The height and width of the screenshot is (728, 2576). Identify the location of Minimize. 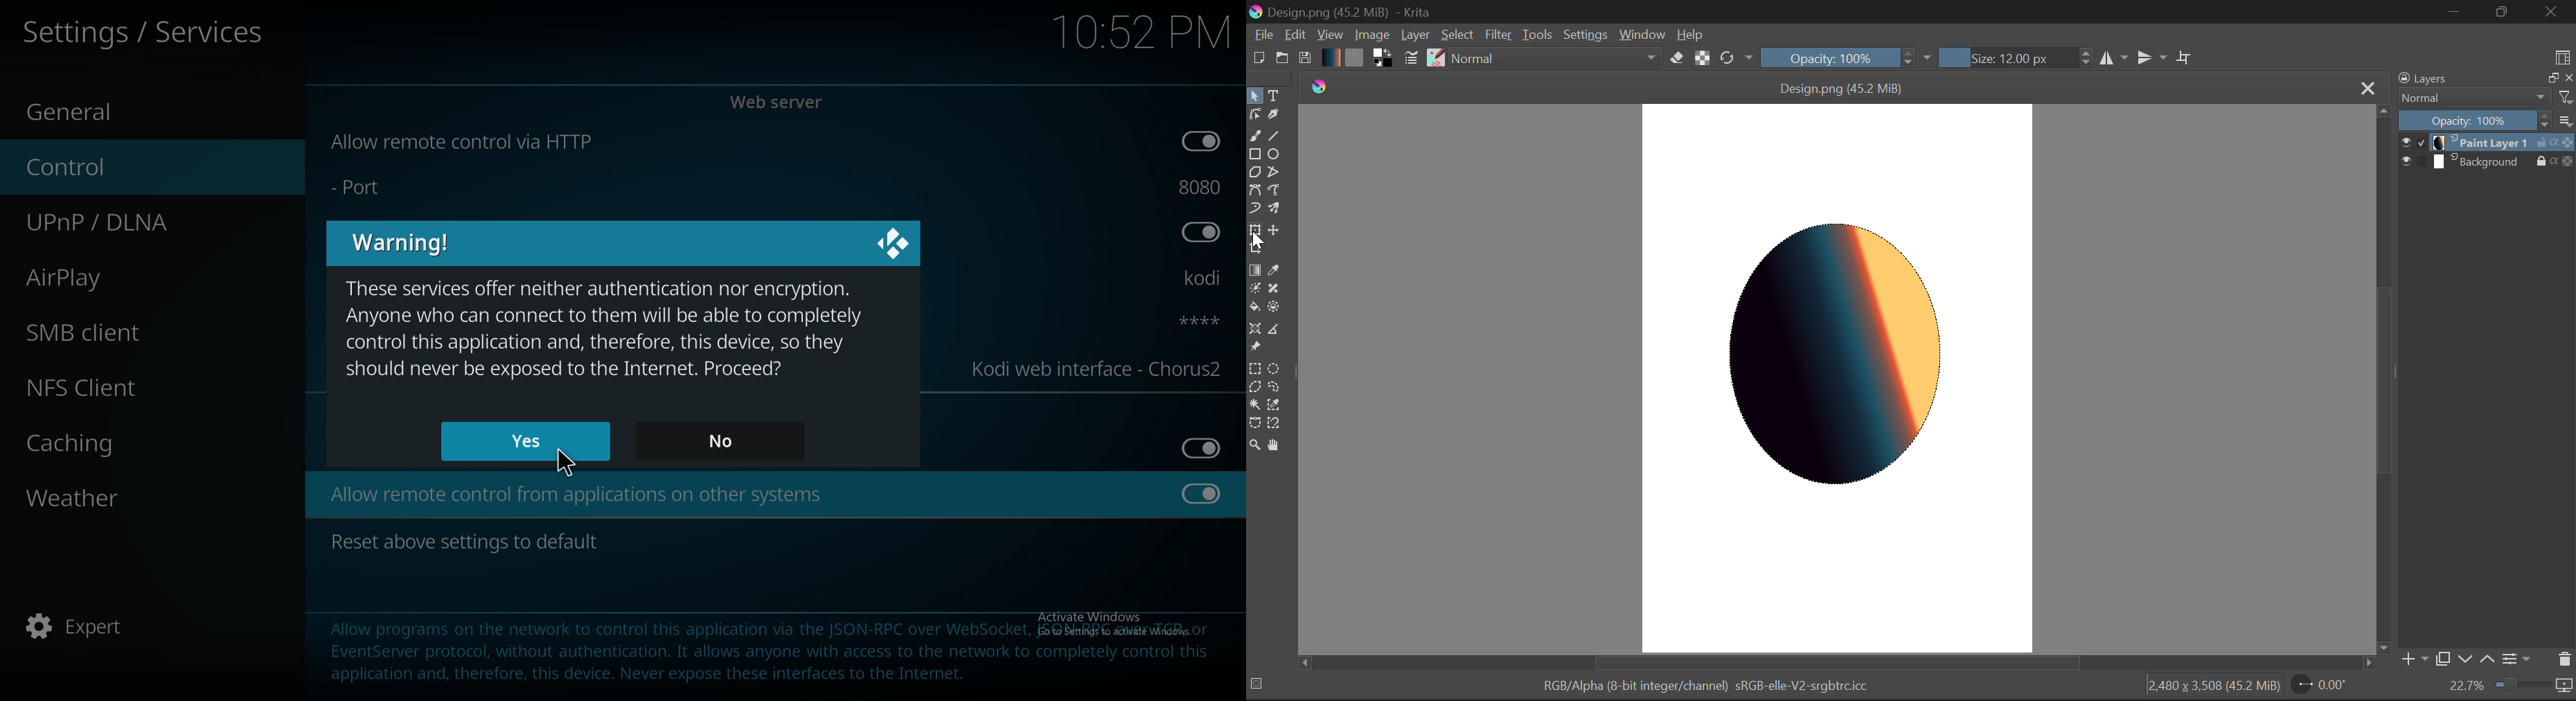
(2505, 12).